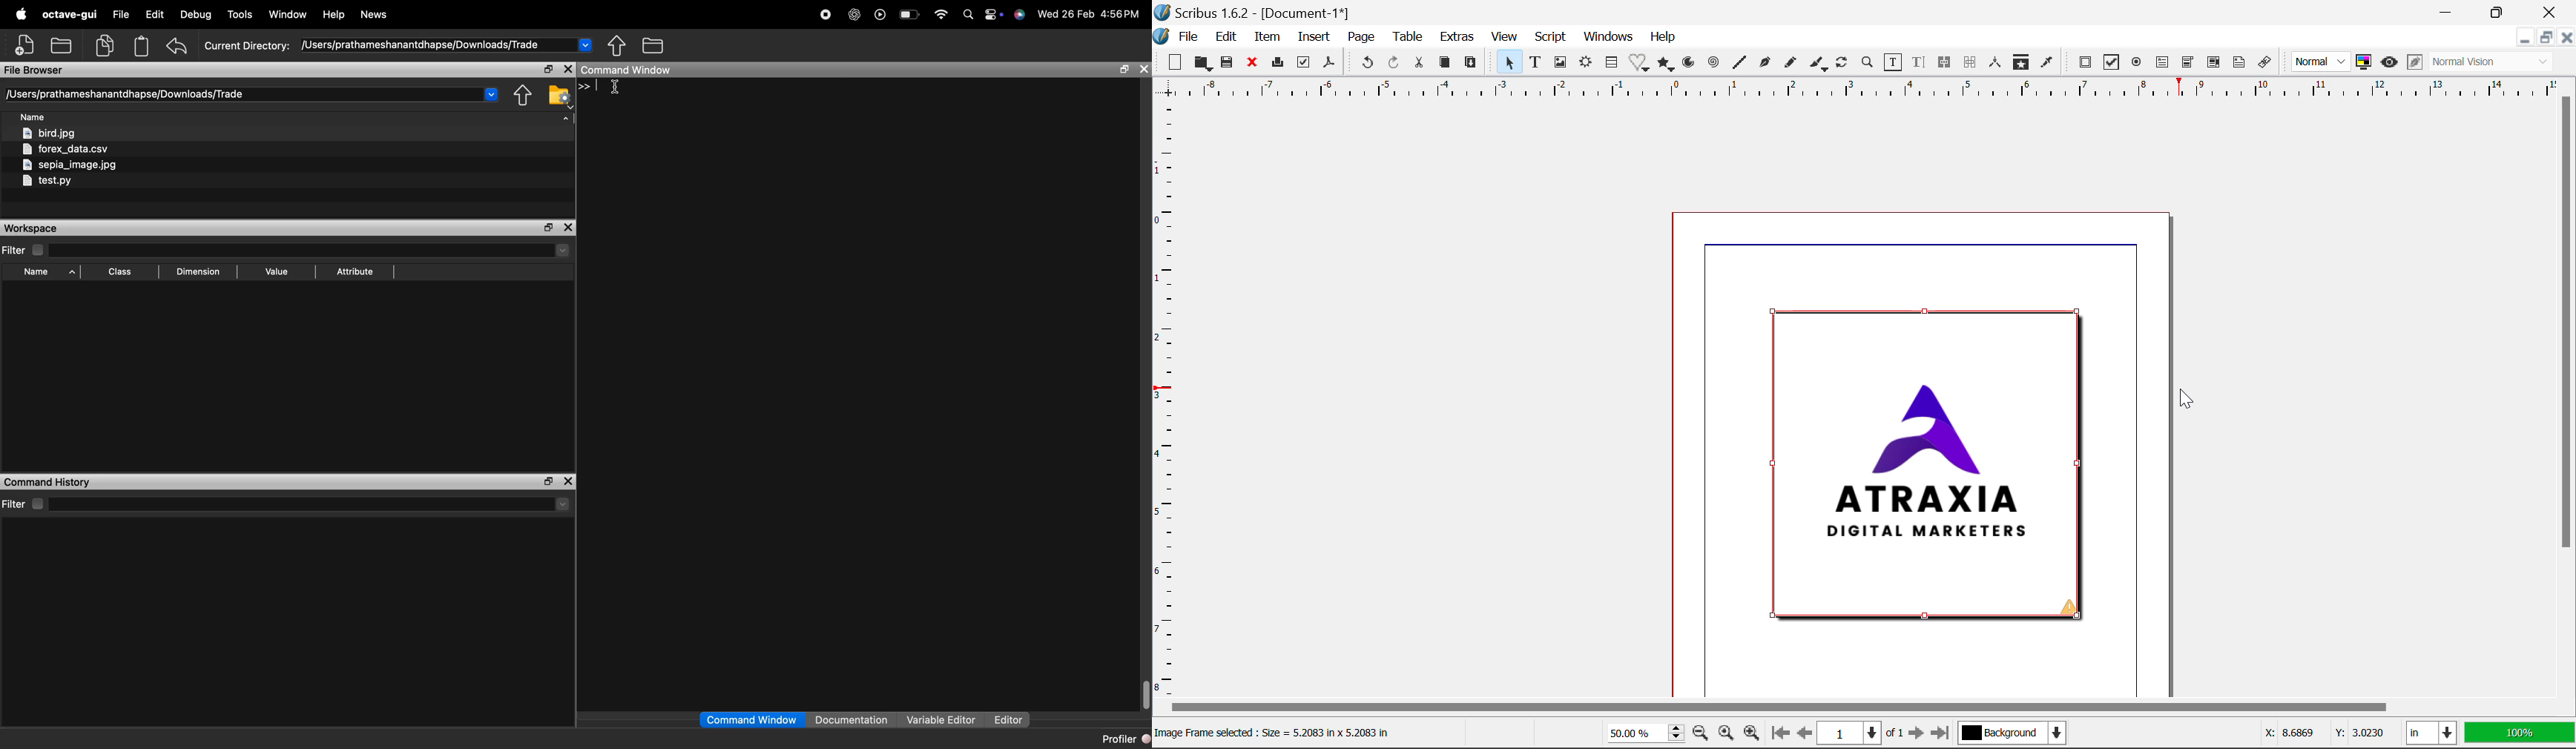 The height and width of the screenshot is (756, 2576). What do you see at coordinates (560, 95) in the screenshot?
I see `folder settings` at bounding box center [560, 95].